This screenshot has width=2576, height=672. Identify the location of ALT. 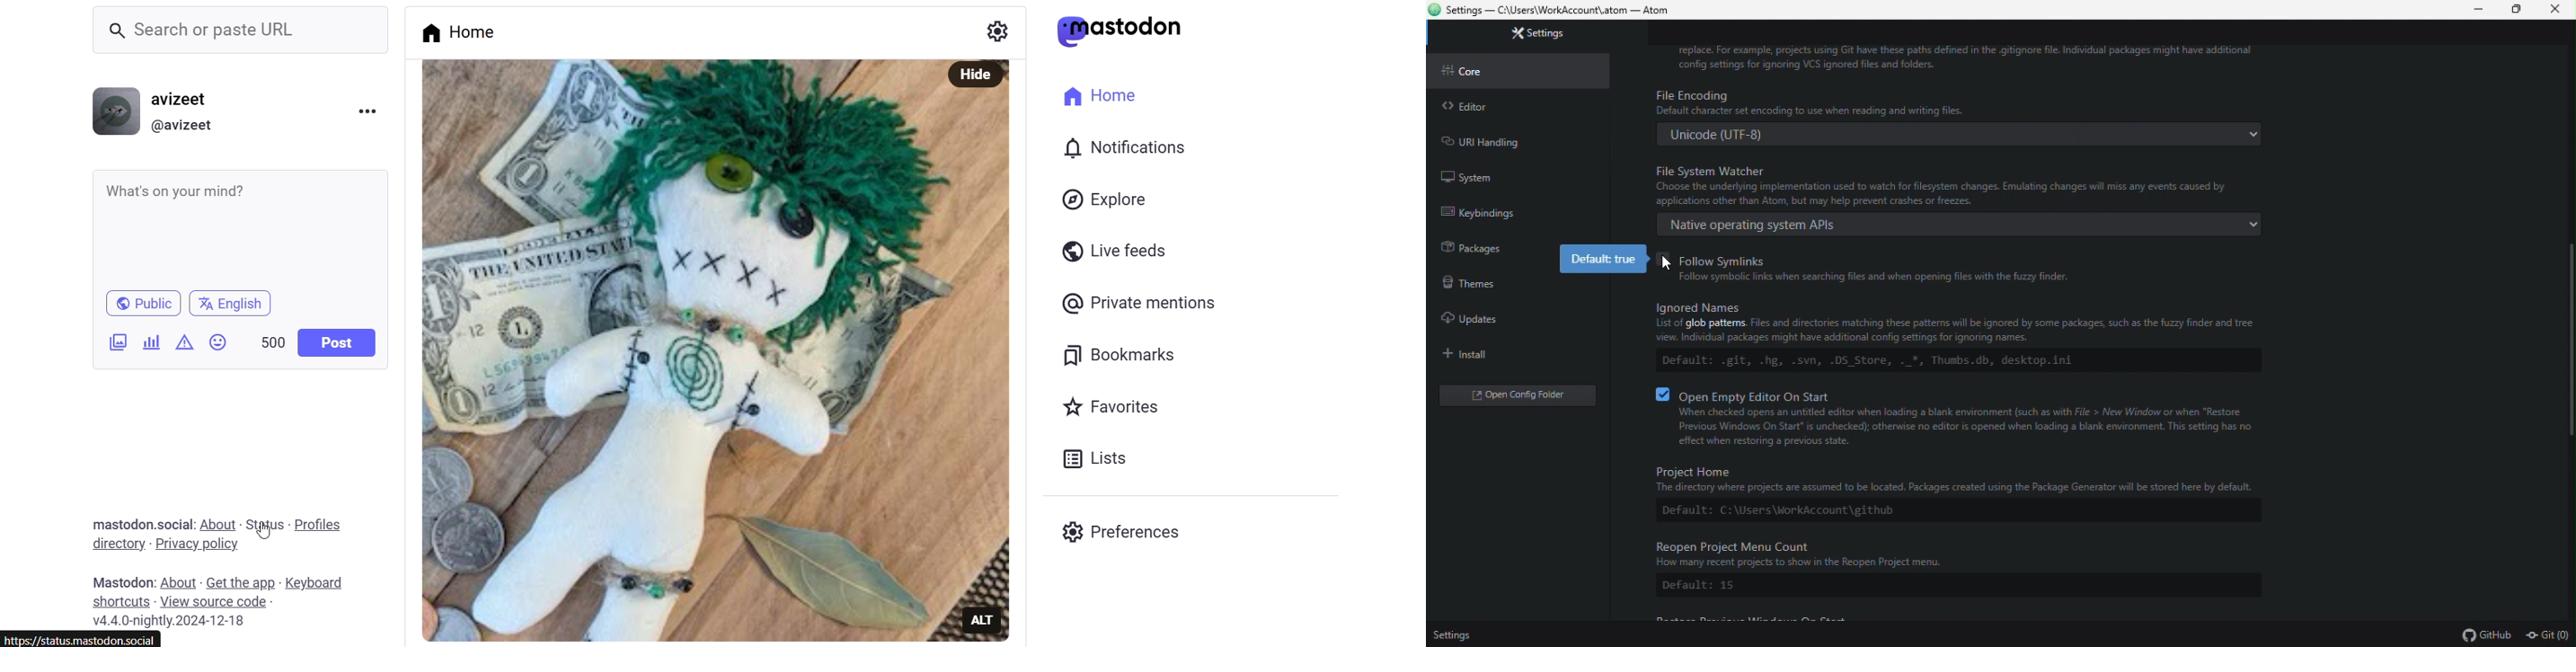
(980, 618).